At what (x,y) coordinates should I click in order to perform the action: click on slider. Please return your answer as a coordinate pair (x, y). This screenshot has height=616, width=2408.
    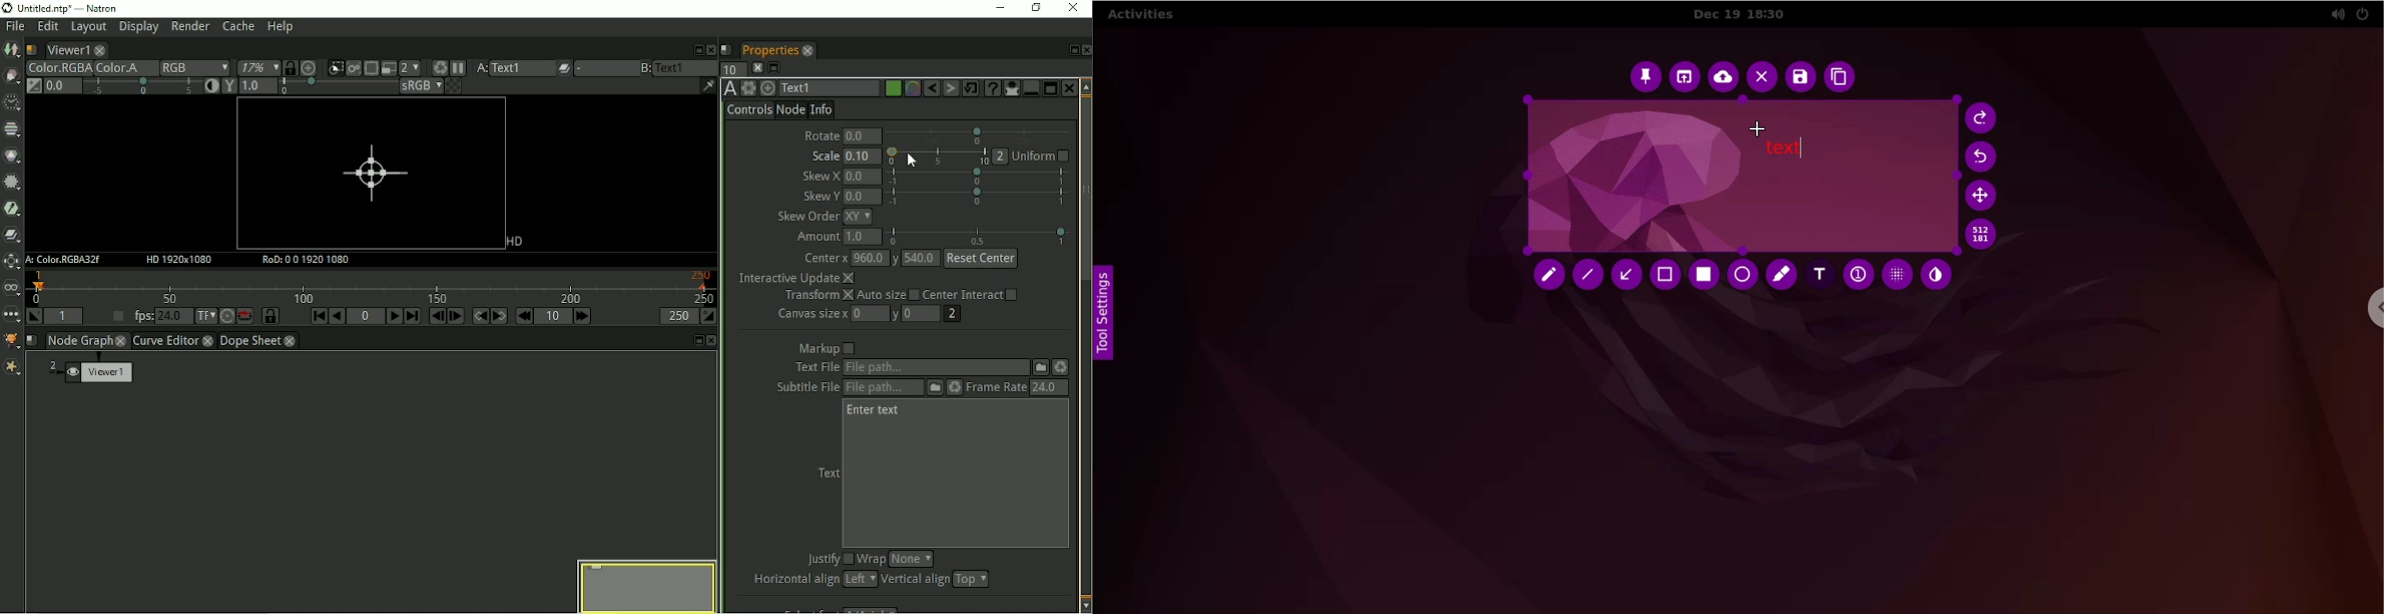
    Looking at the image, I should click on (937, 156).